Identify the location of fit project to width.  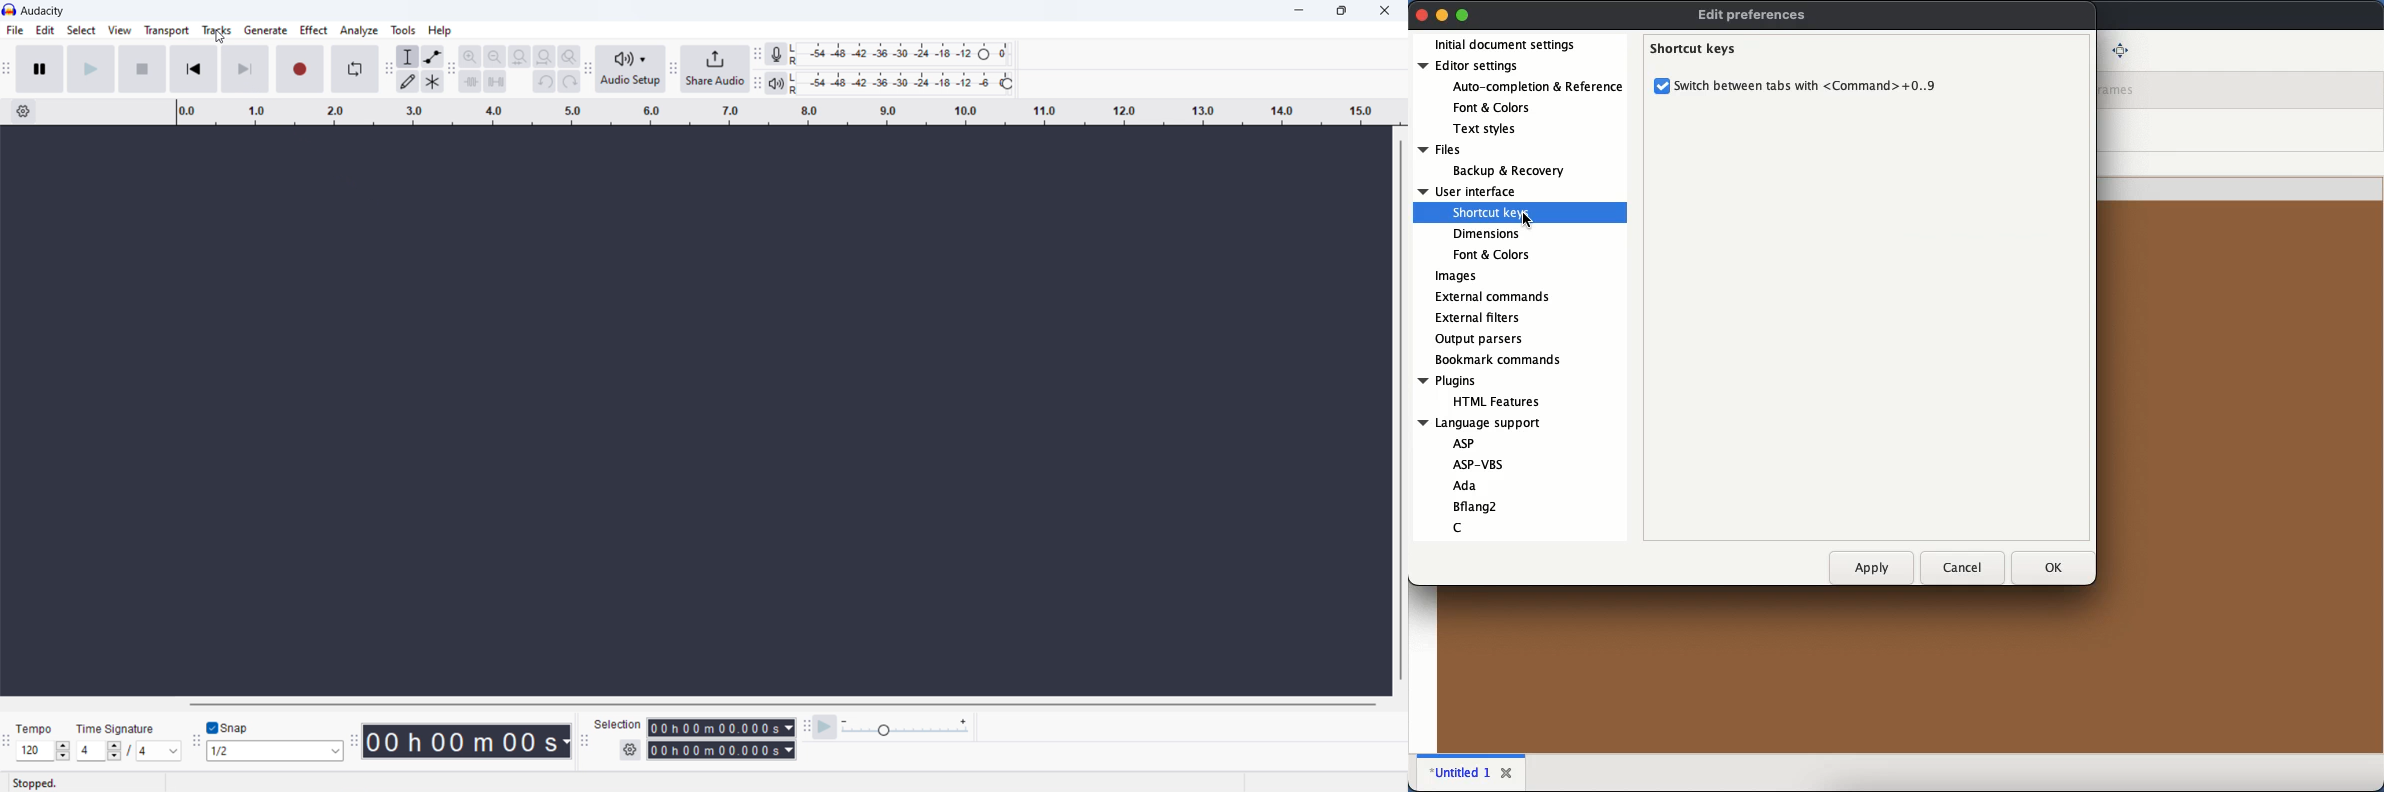
(544, 56).